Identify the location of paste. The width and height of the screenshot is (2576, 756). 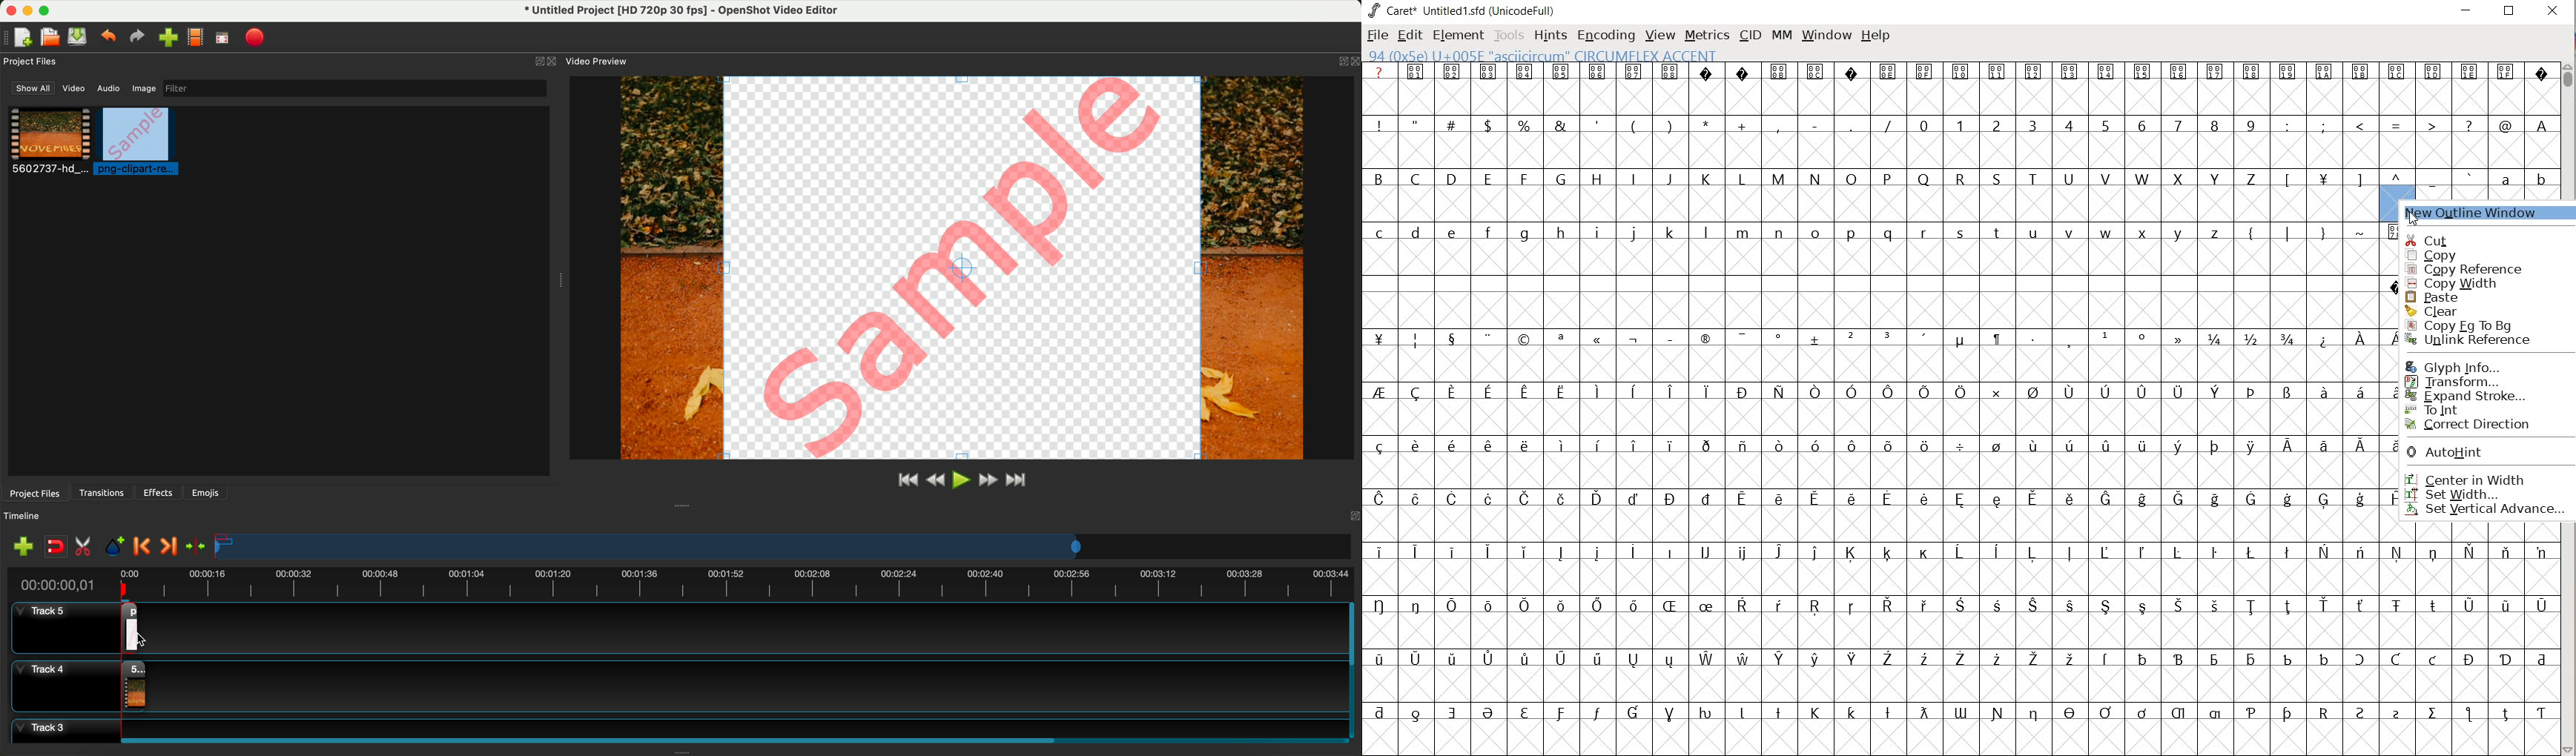
(2445, 296).